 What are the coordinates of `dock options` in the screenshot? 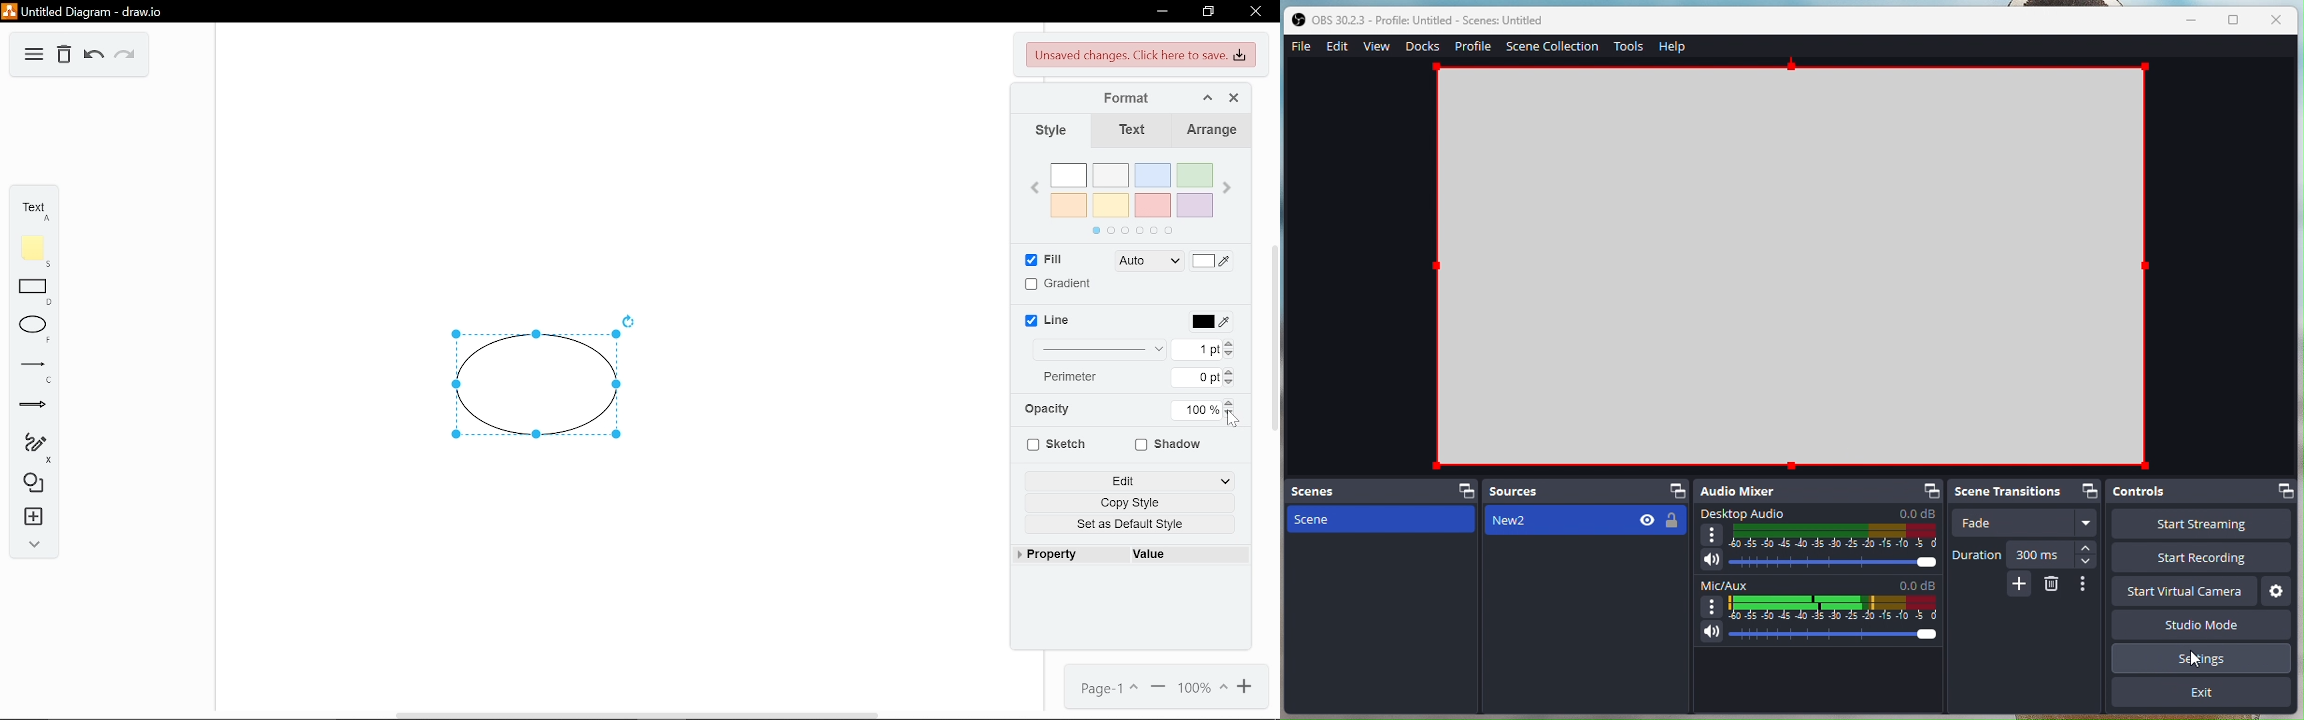 It's located at (1465, 488).